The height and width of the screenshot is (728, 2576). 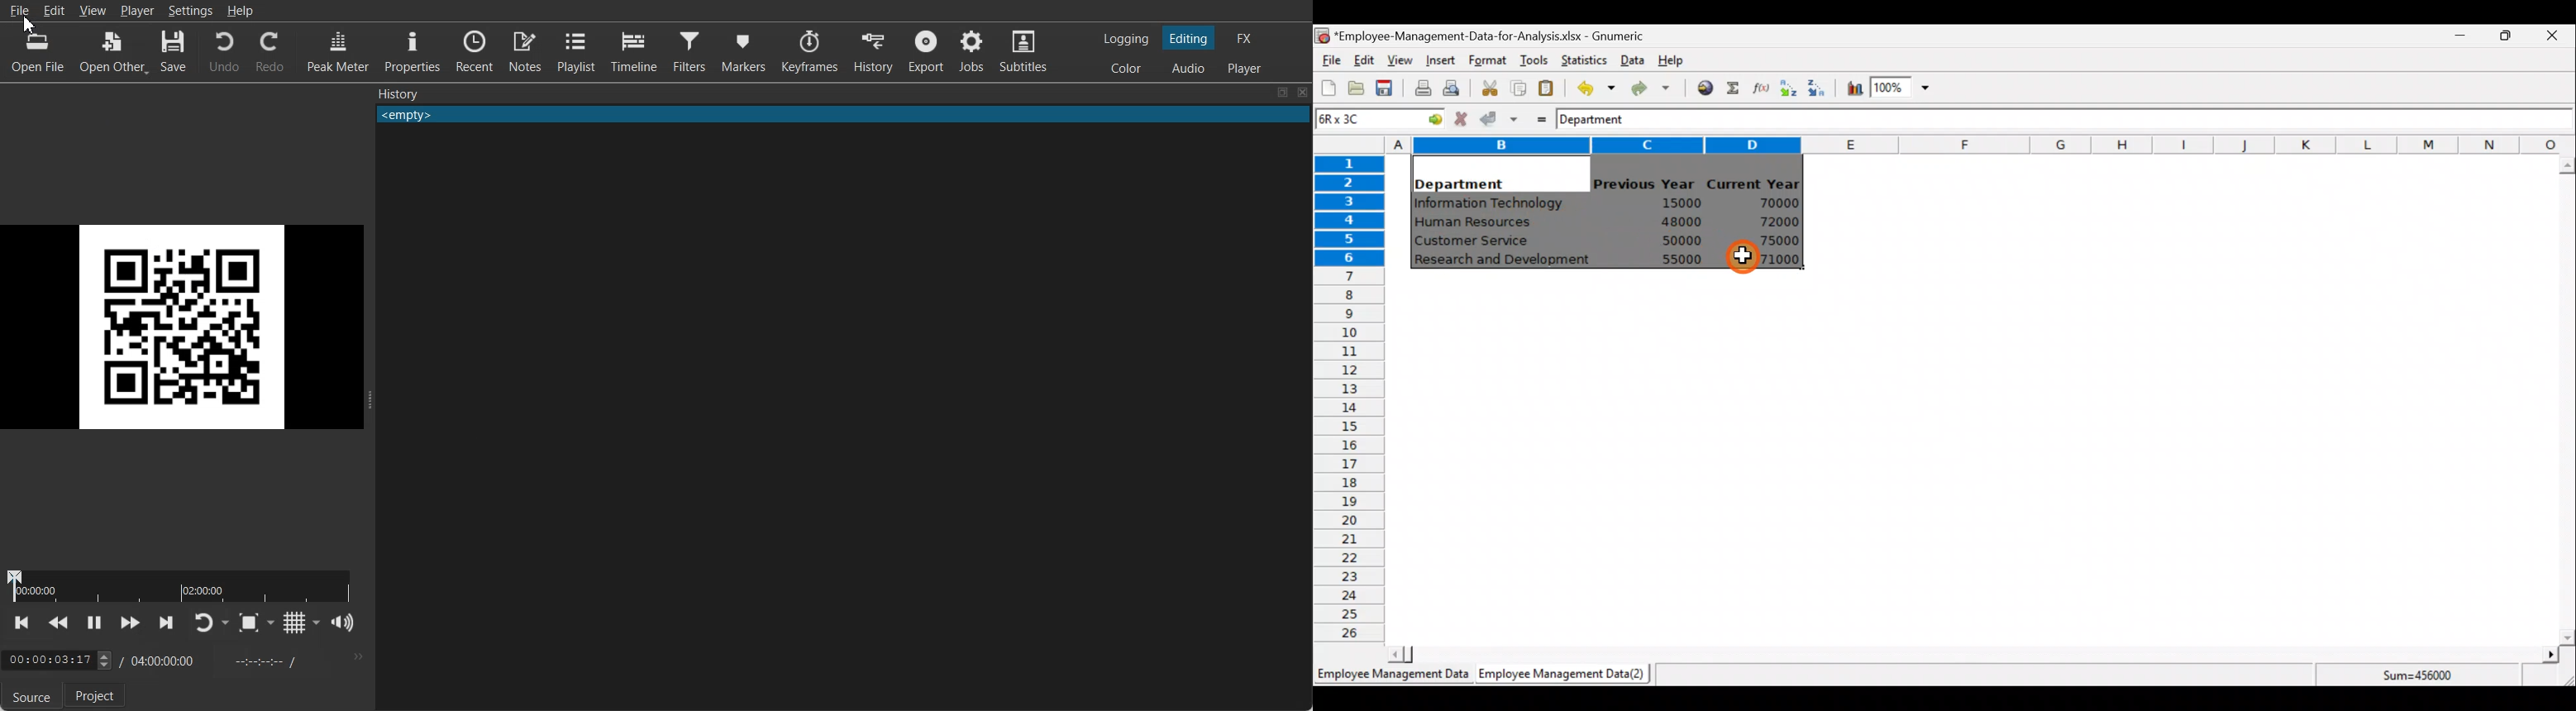 I want to click on Properties, so click(x=412, y=49).